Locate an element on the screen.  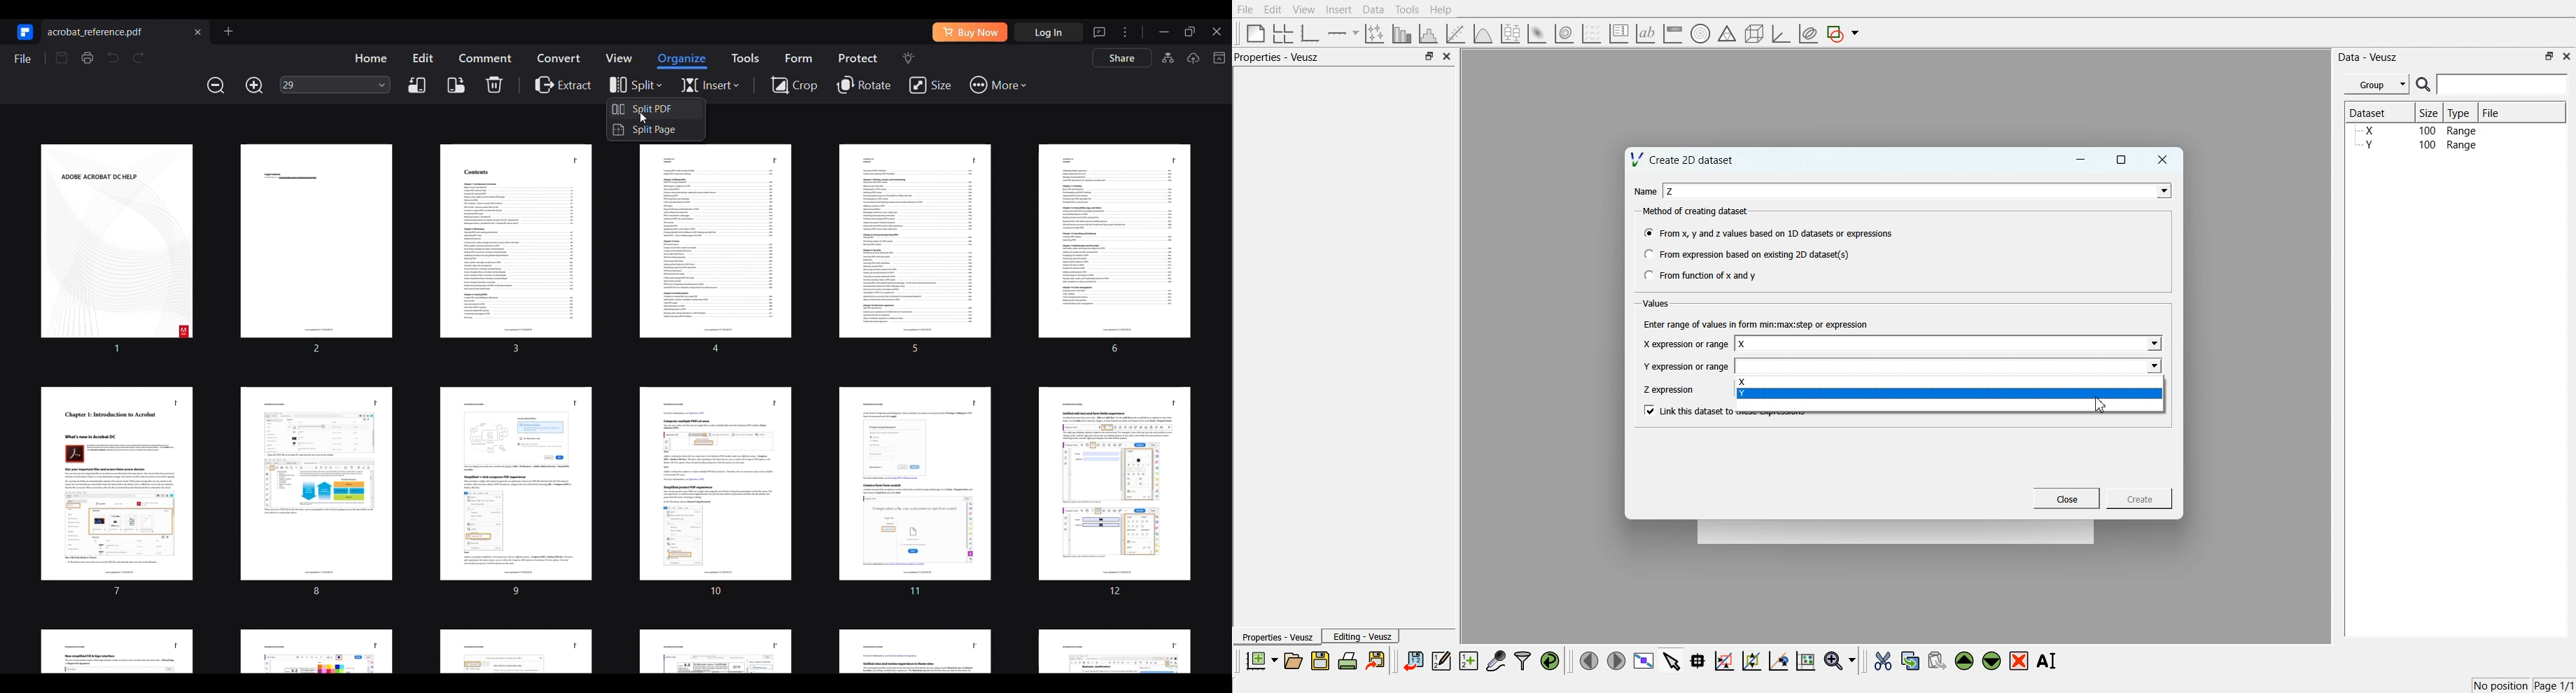
Print the document is located at coordinates (1347, 660).